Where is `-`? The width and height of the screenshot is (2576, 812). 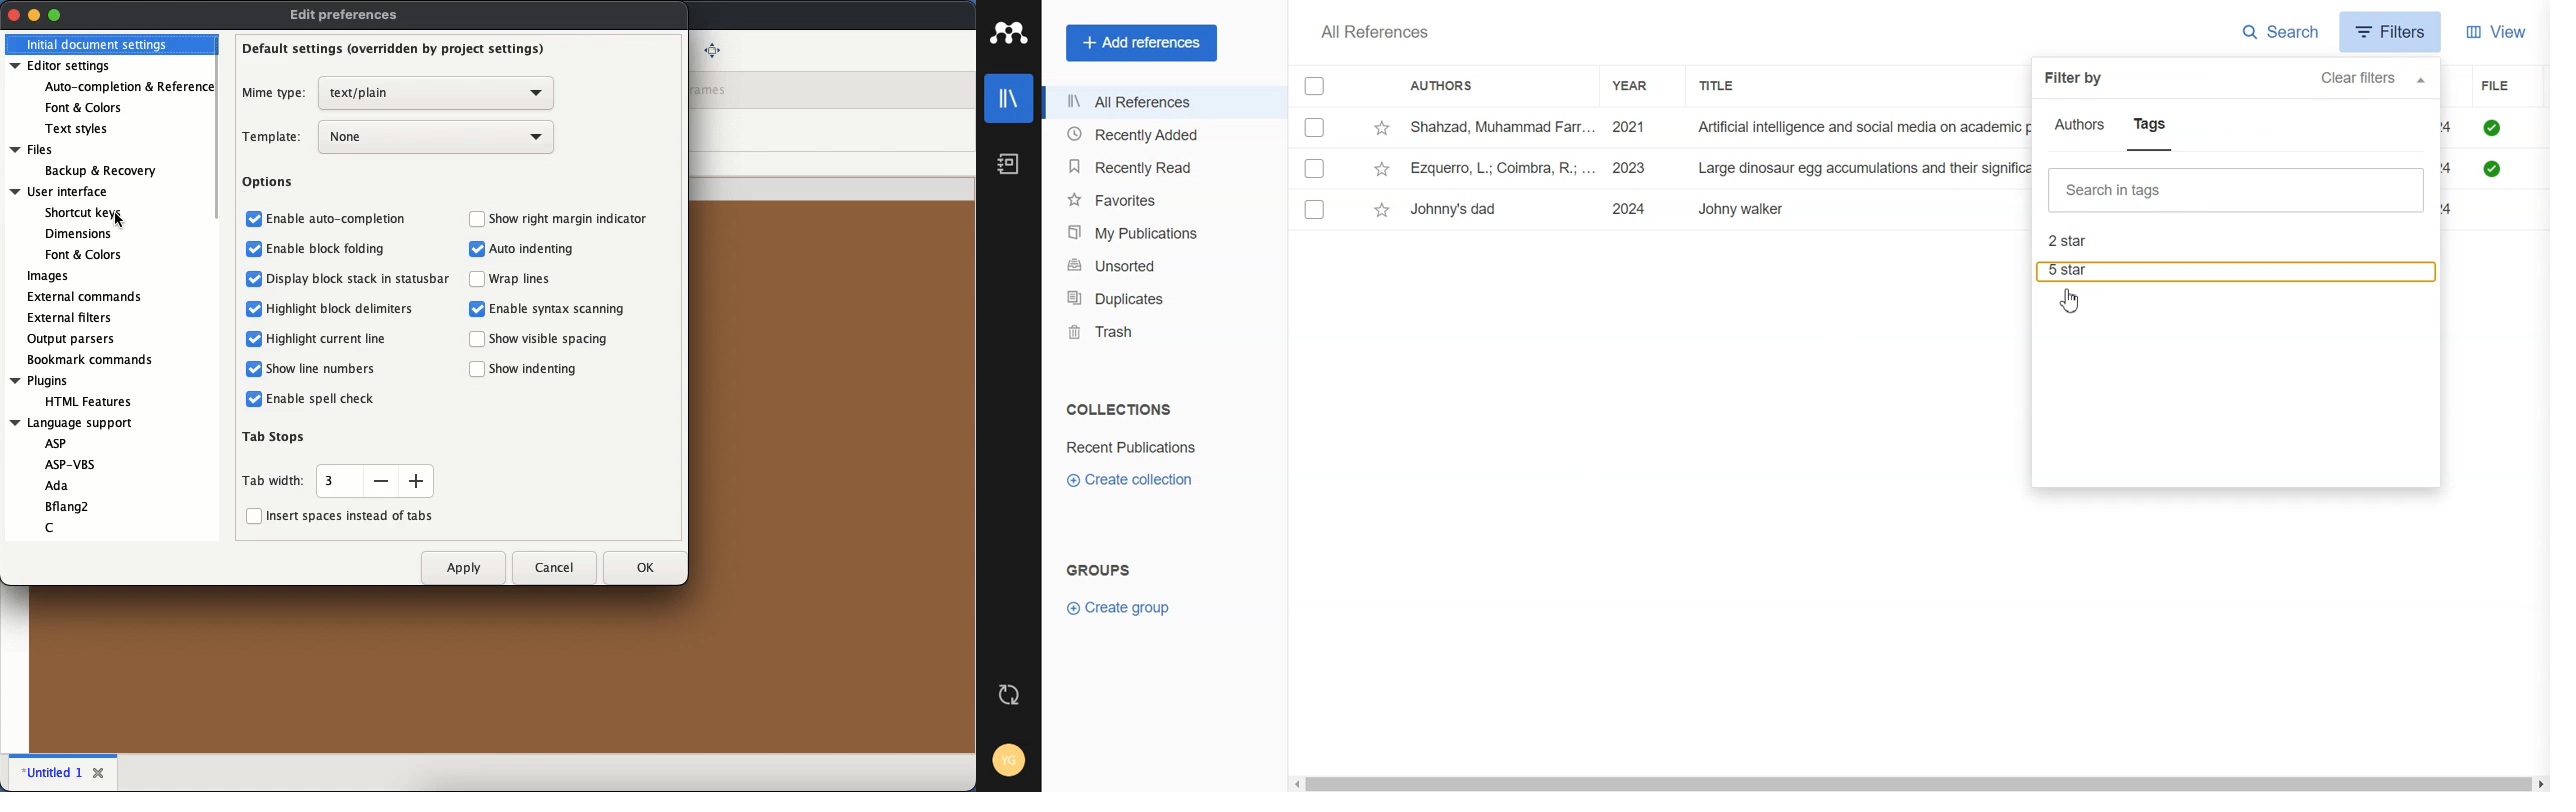 - is located at coordinates (381, 480).